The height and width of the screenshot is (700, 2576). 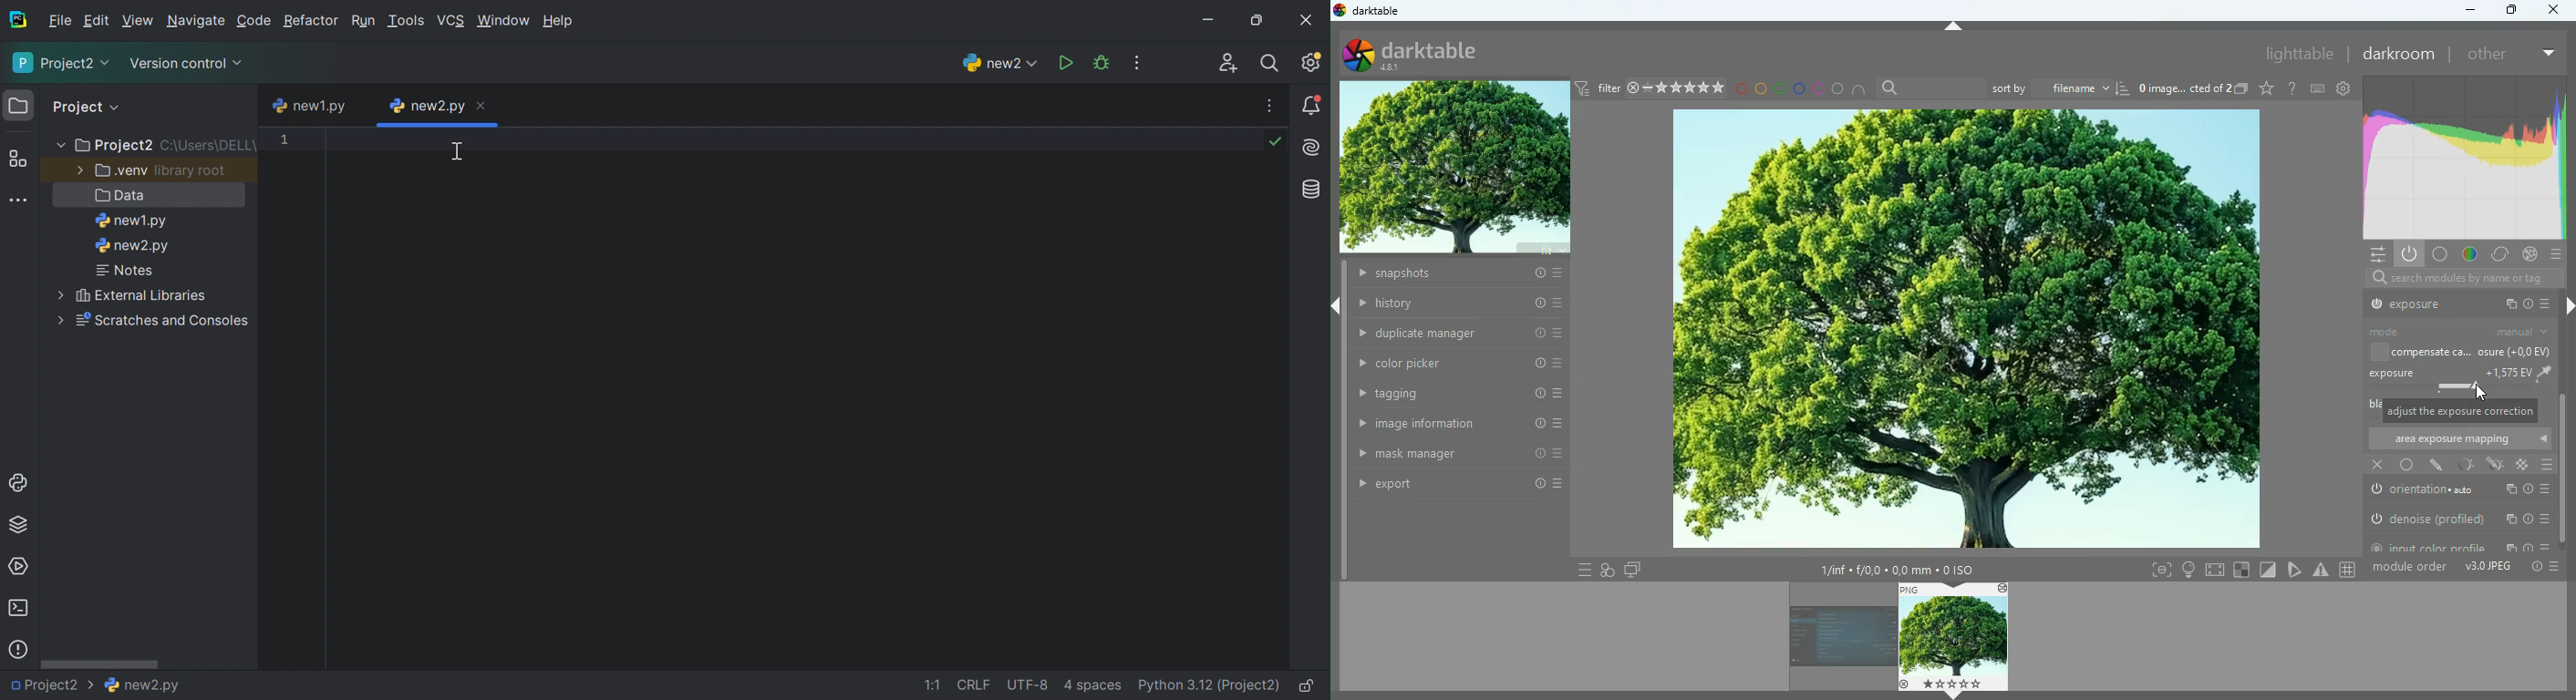 What do you see at coordinates (2348, 567) in the screenshot?
I see `grid` at bounding box center [2348, 567].